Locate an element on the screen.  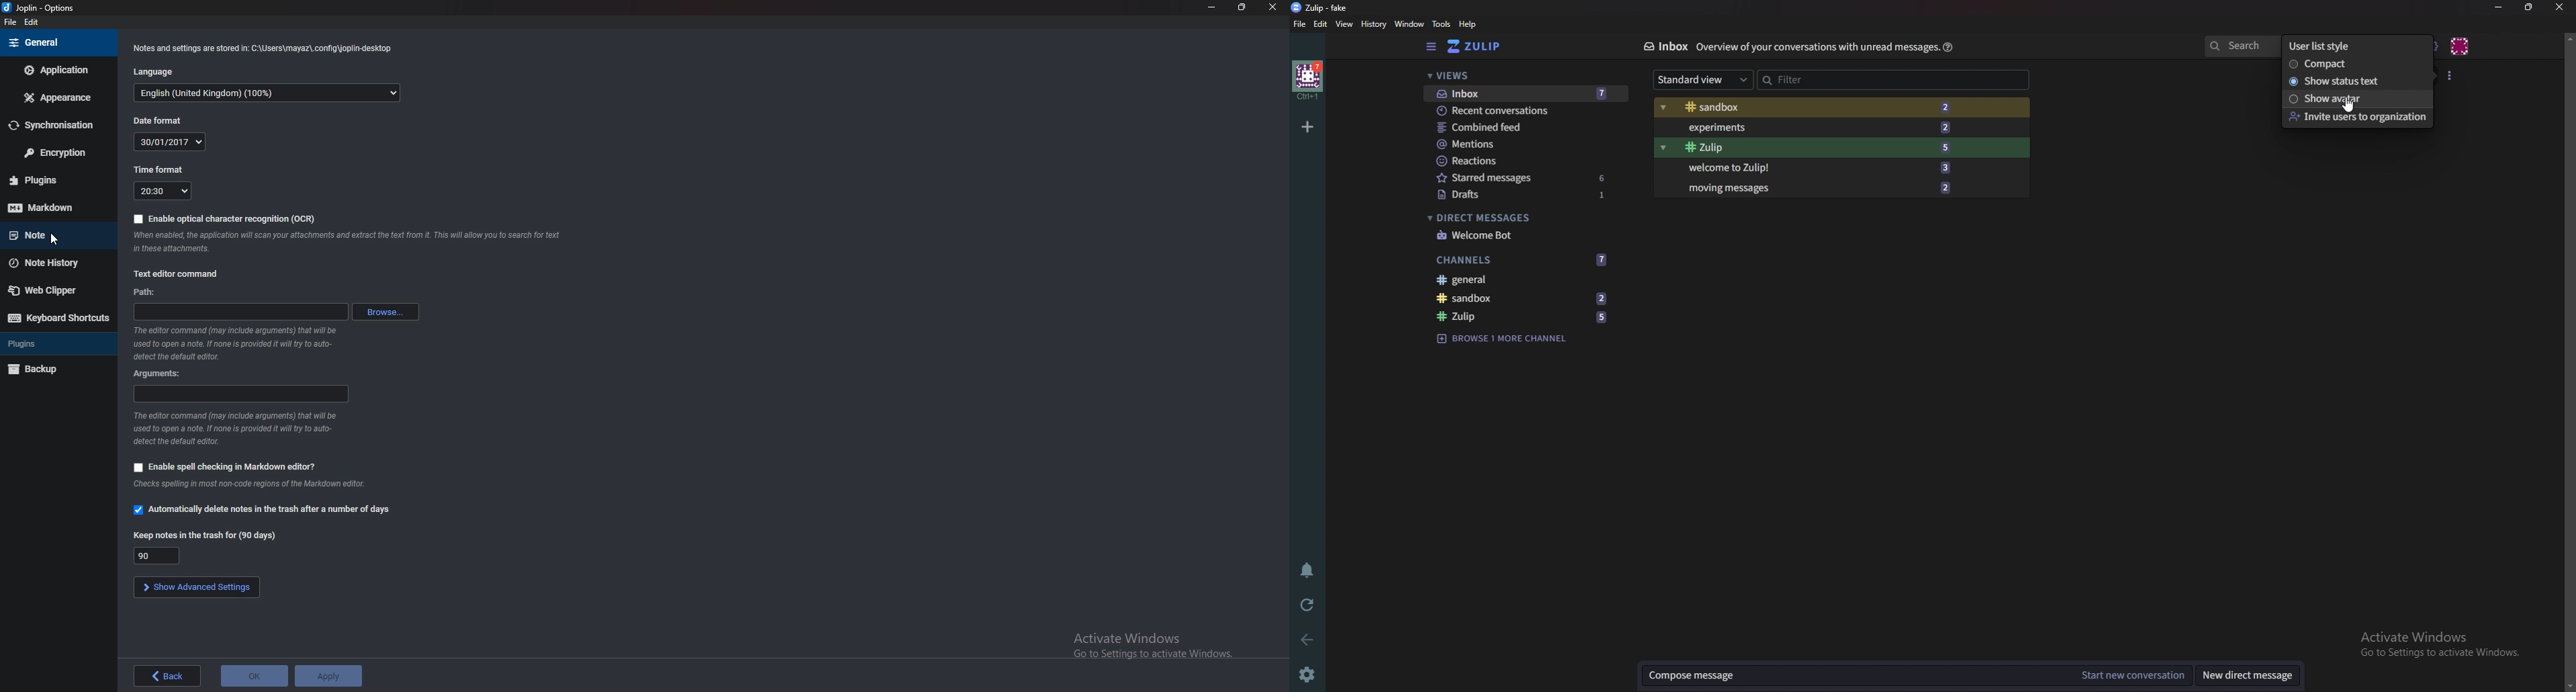
Minimize is located at coordinates (1211, 7).